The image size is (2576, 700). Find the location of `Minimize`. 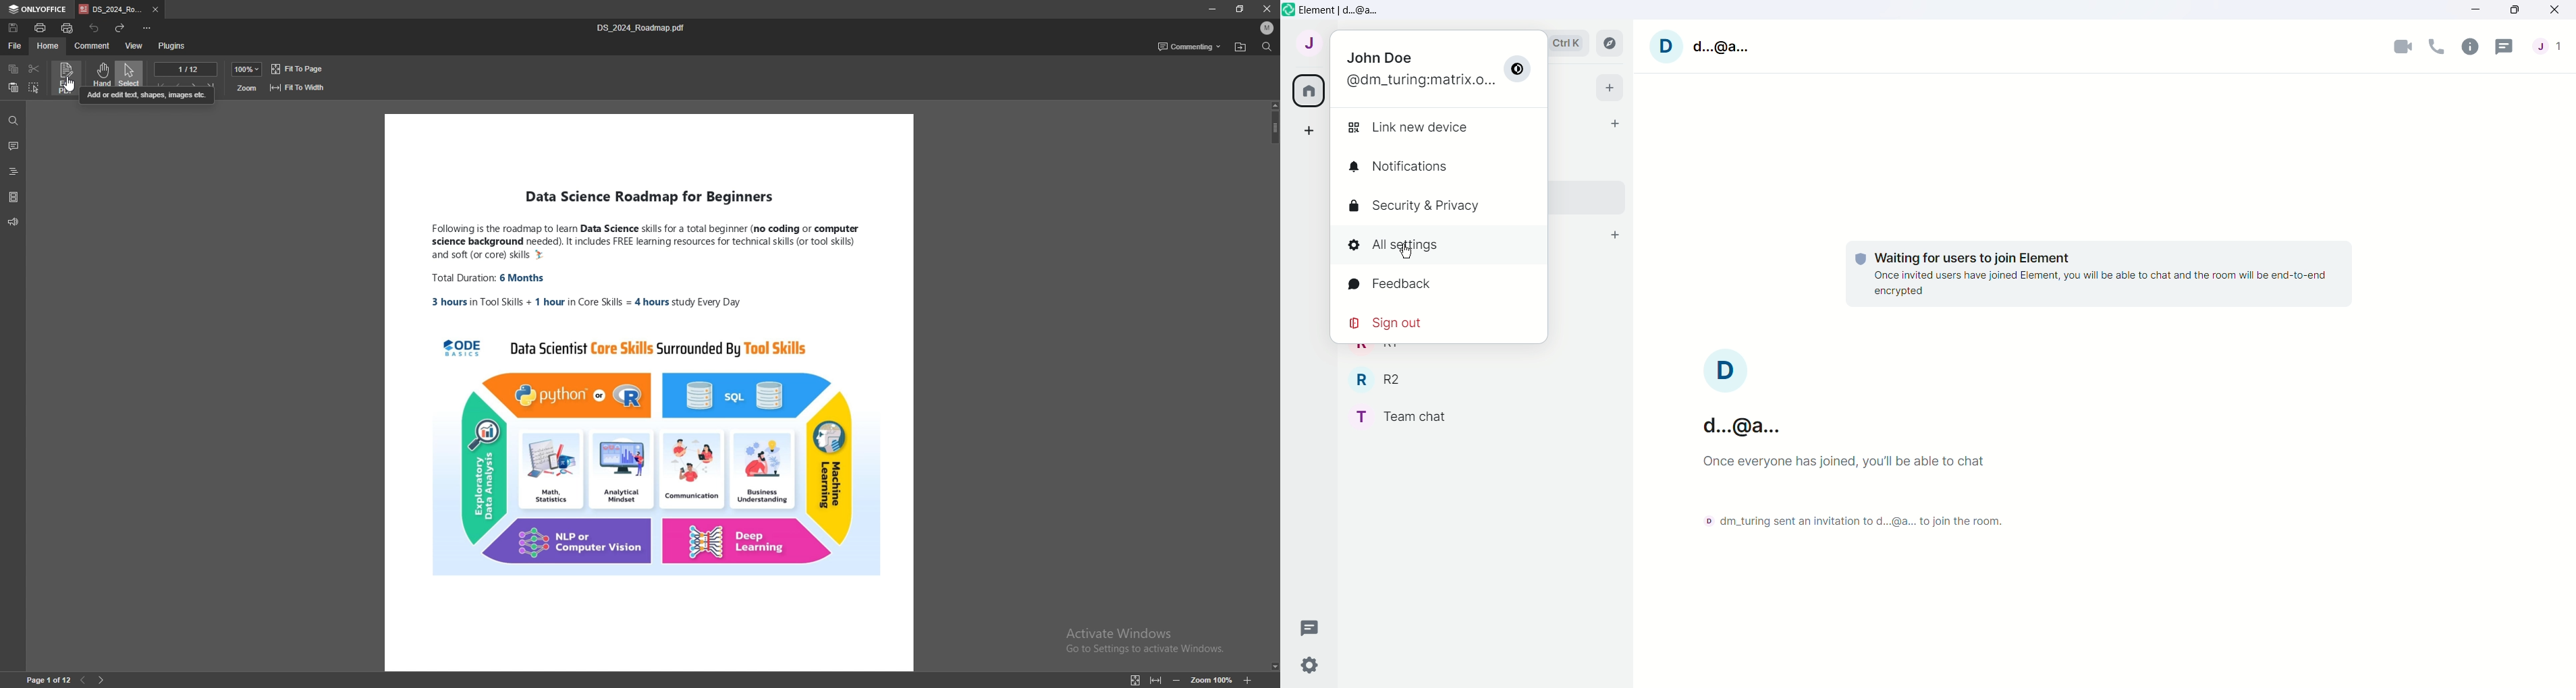

Minimize is located at coordinates (2477, 9).